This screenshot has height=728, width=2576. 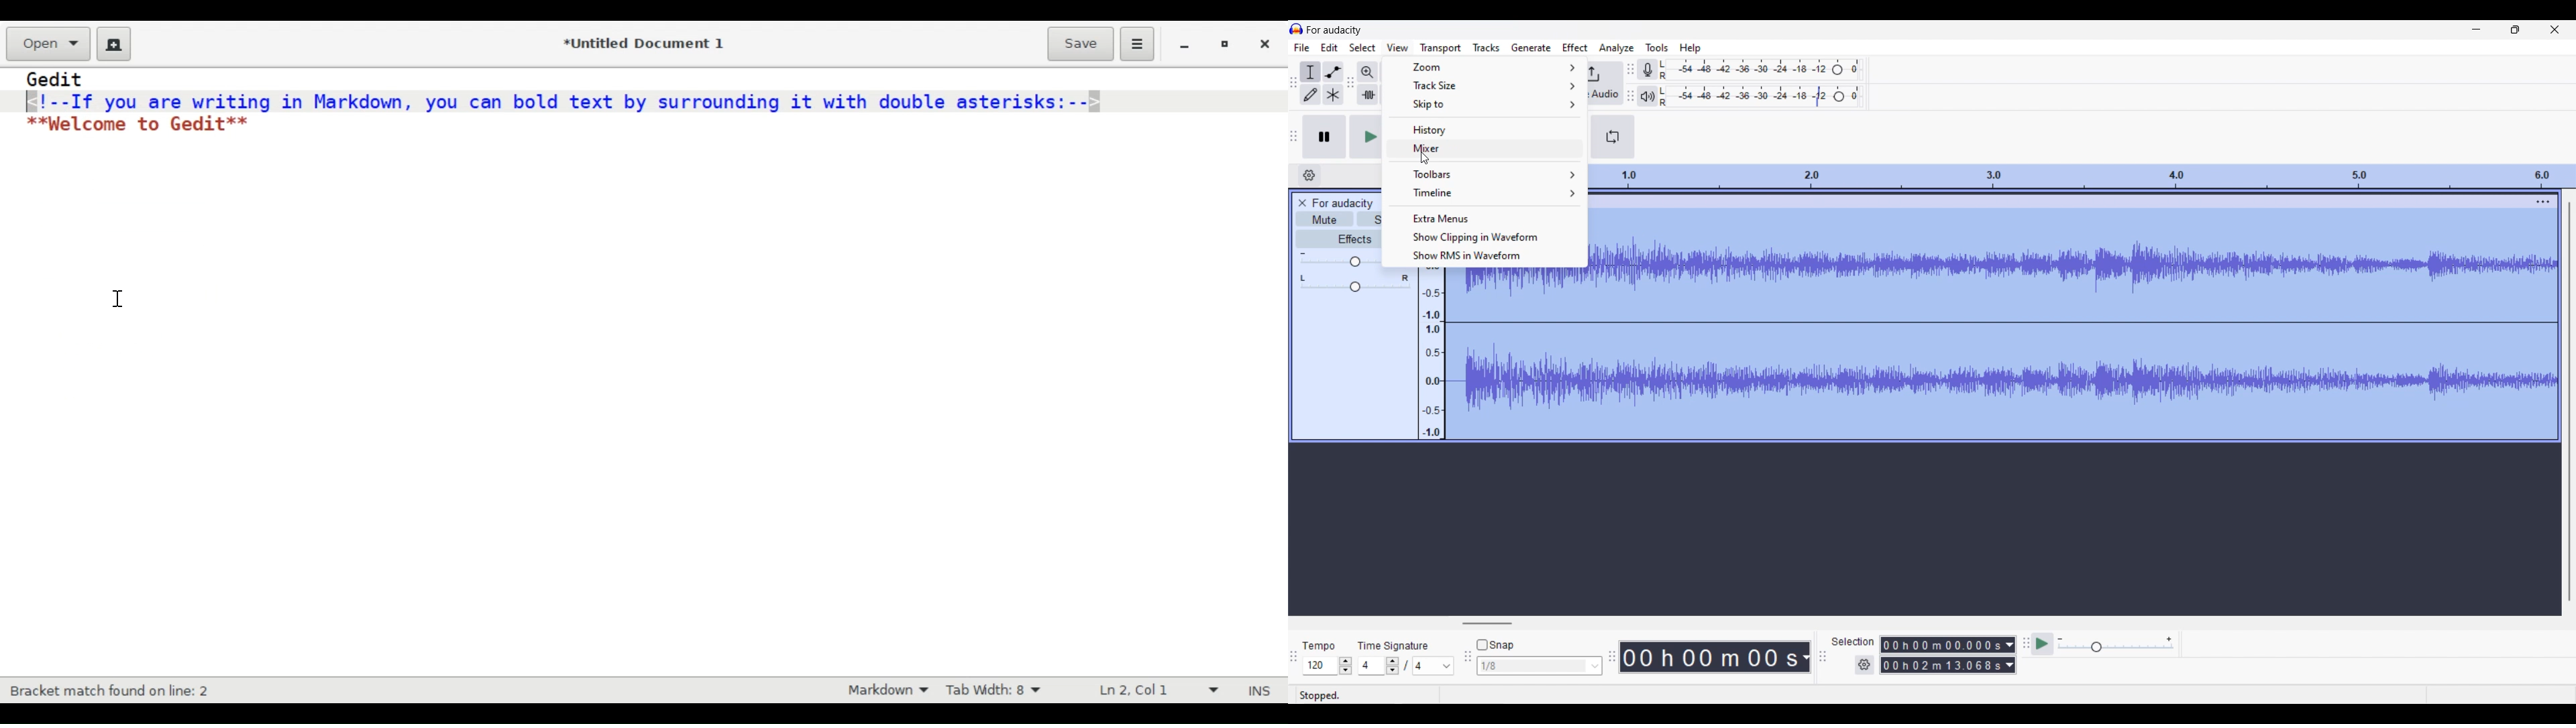 What do you see at coordinates (1302, 48) in the screenshot?
I see `File menu` at bounding box center [1302, 48].